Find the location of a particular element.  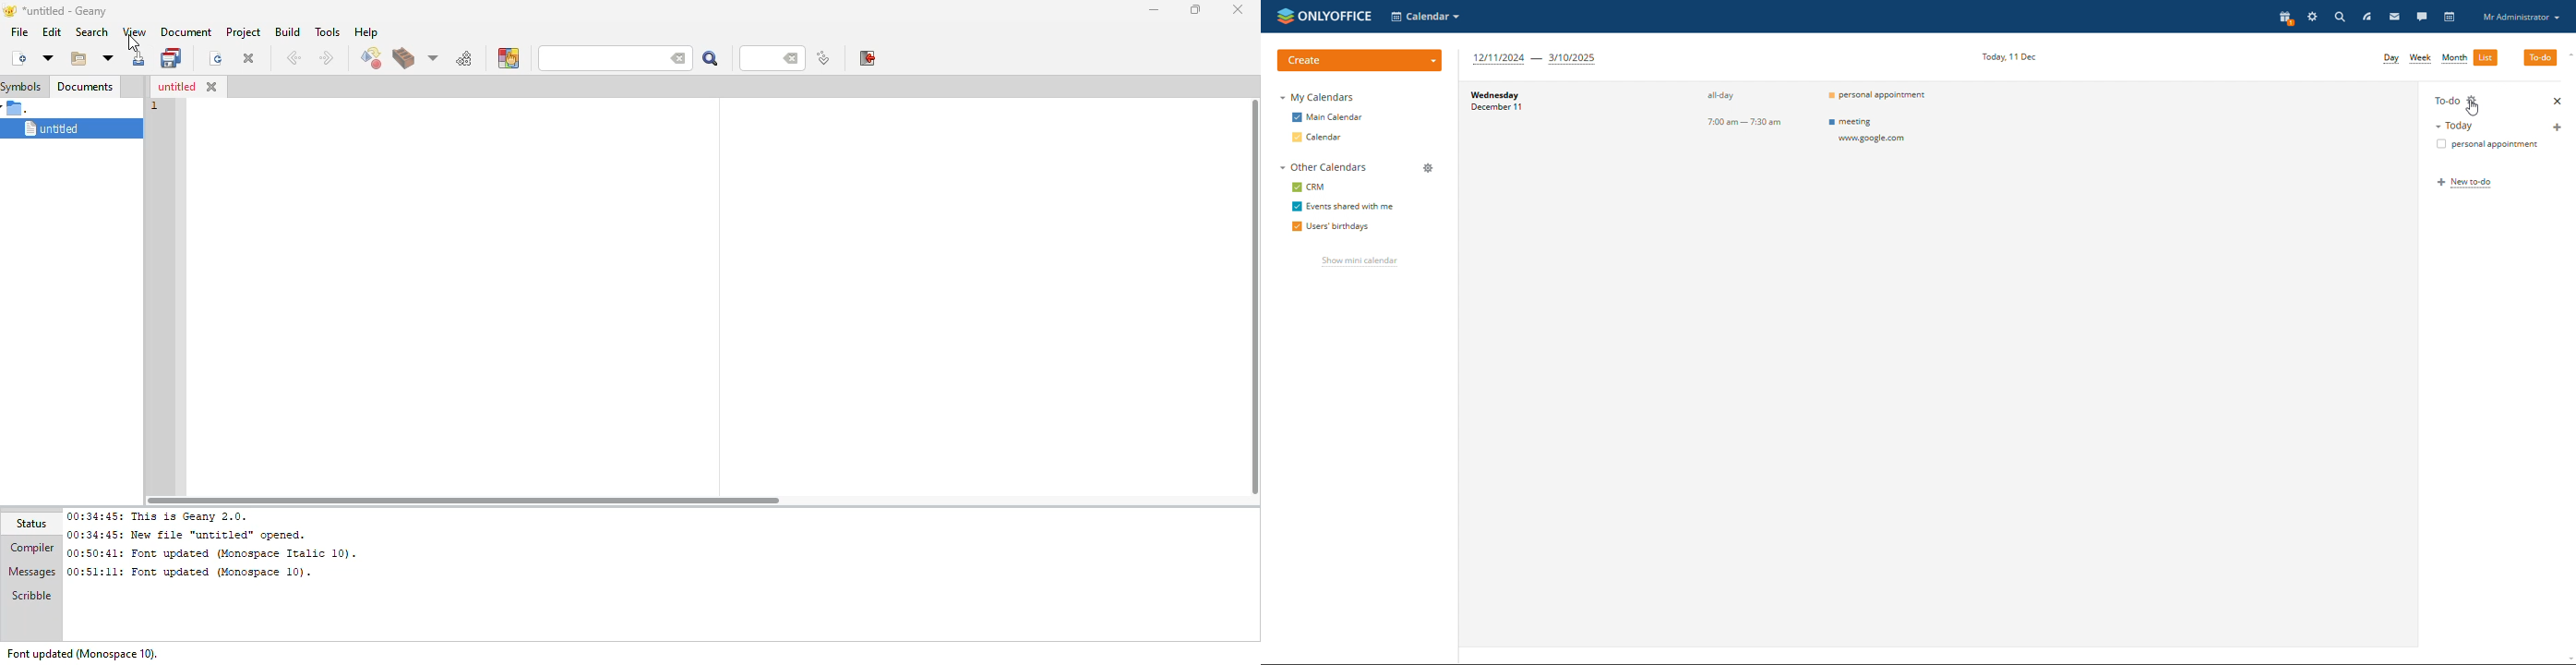

edit is located at coordinates (52, 32).